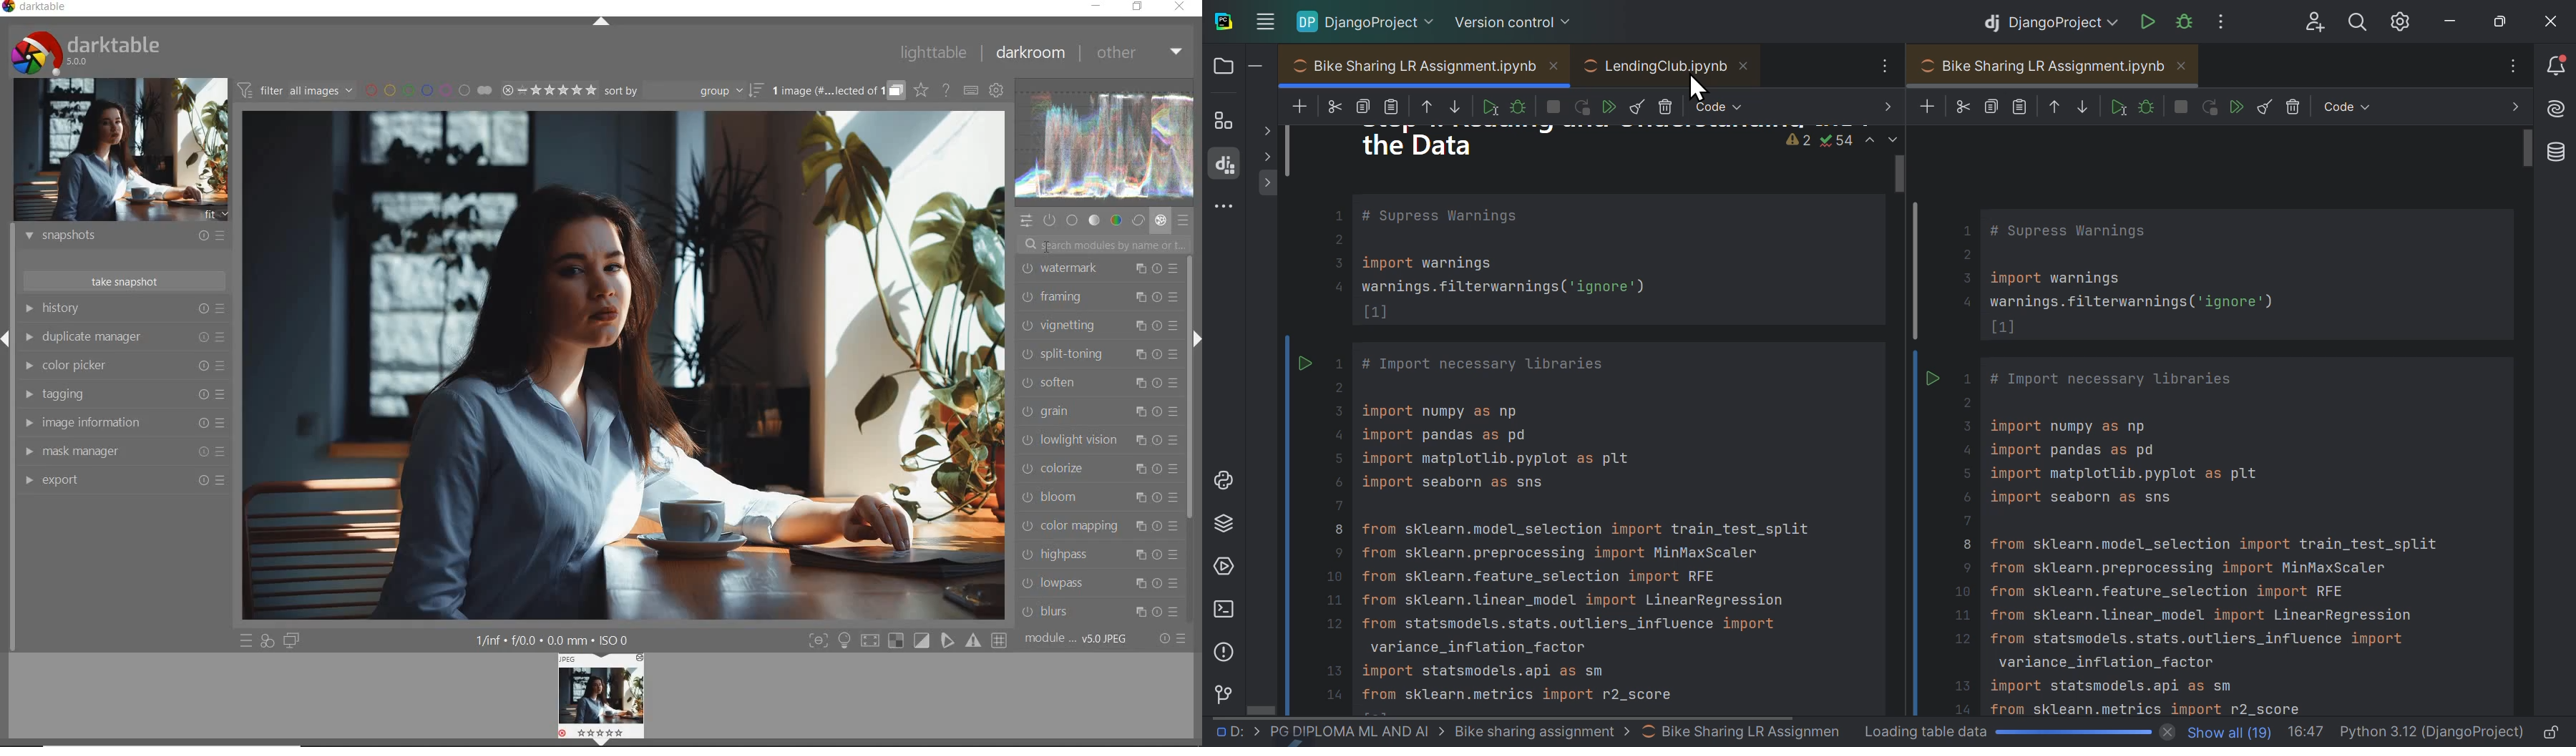 The image size is (2576, 756). Describe the element at coordinates (122, 367) in the screenshot. I see `color picker` at that location.